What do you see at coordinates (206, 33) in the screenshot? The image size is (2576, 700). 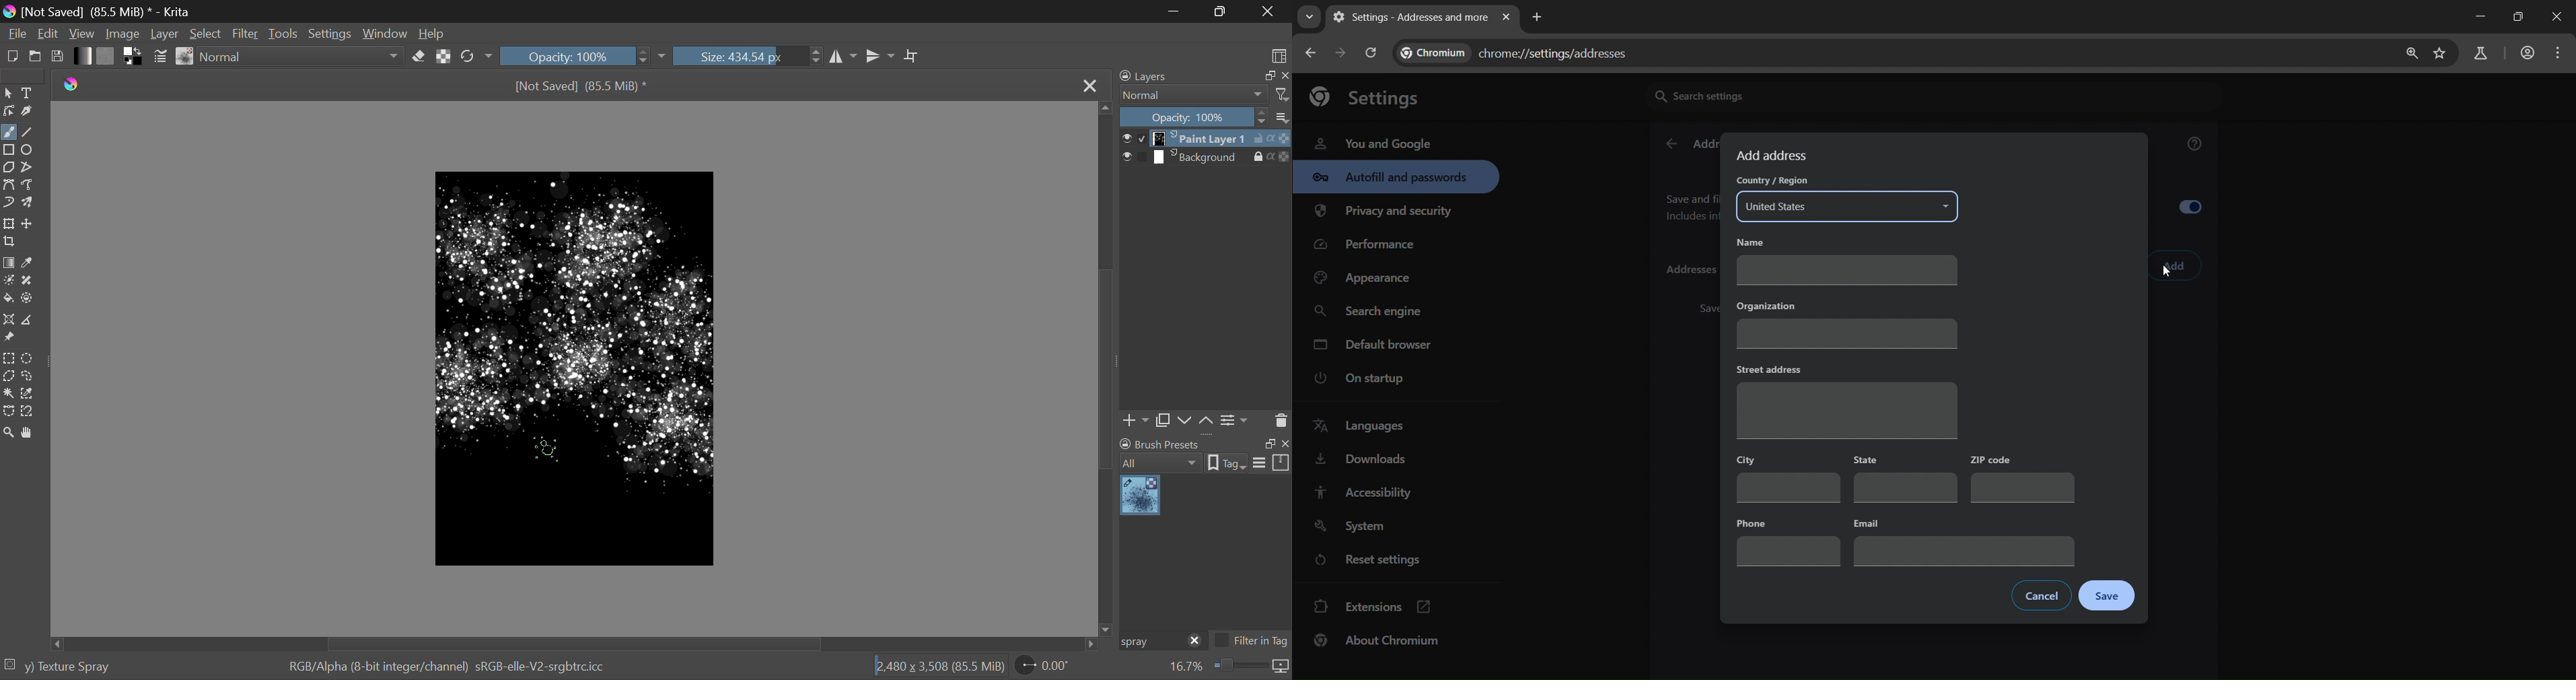 I see `Select` at bounding box center [206, 33].